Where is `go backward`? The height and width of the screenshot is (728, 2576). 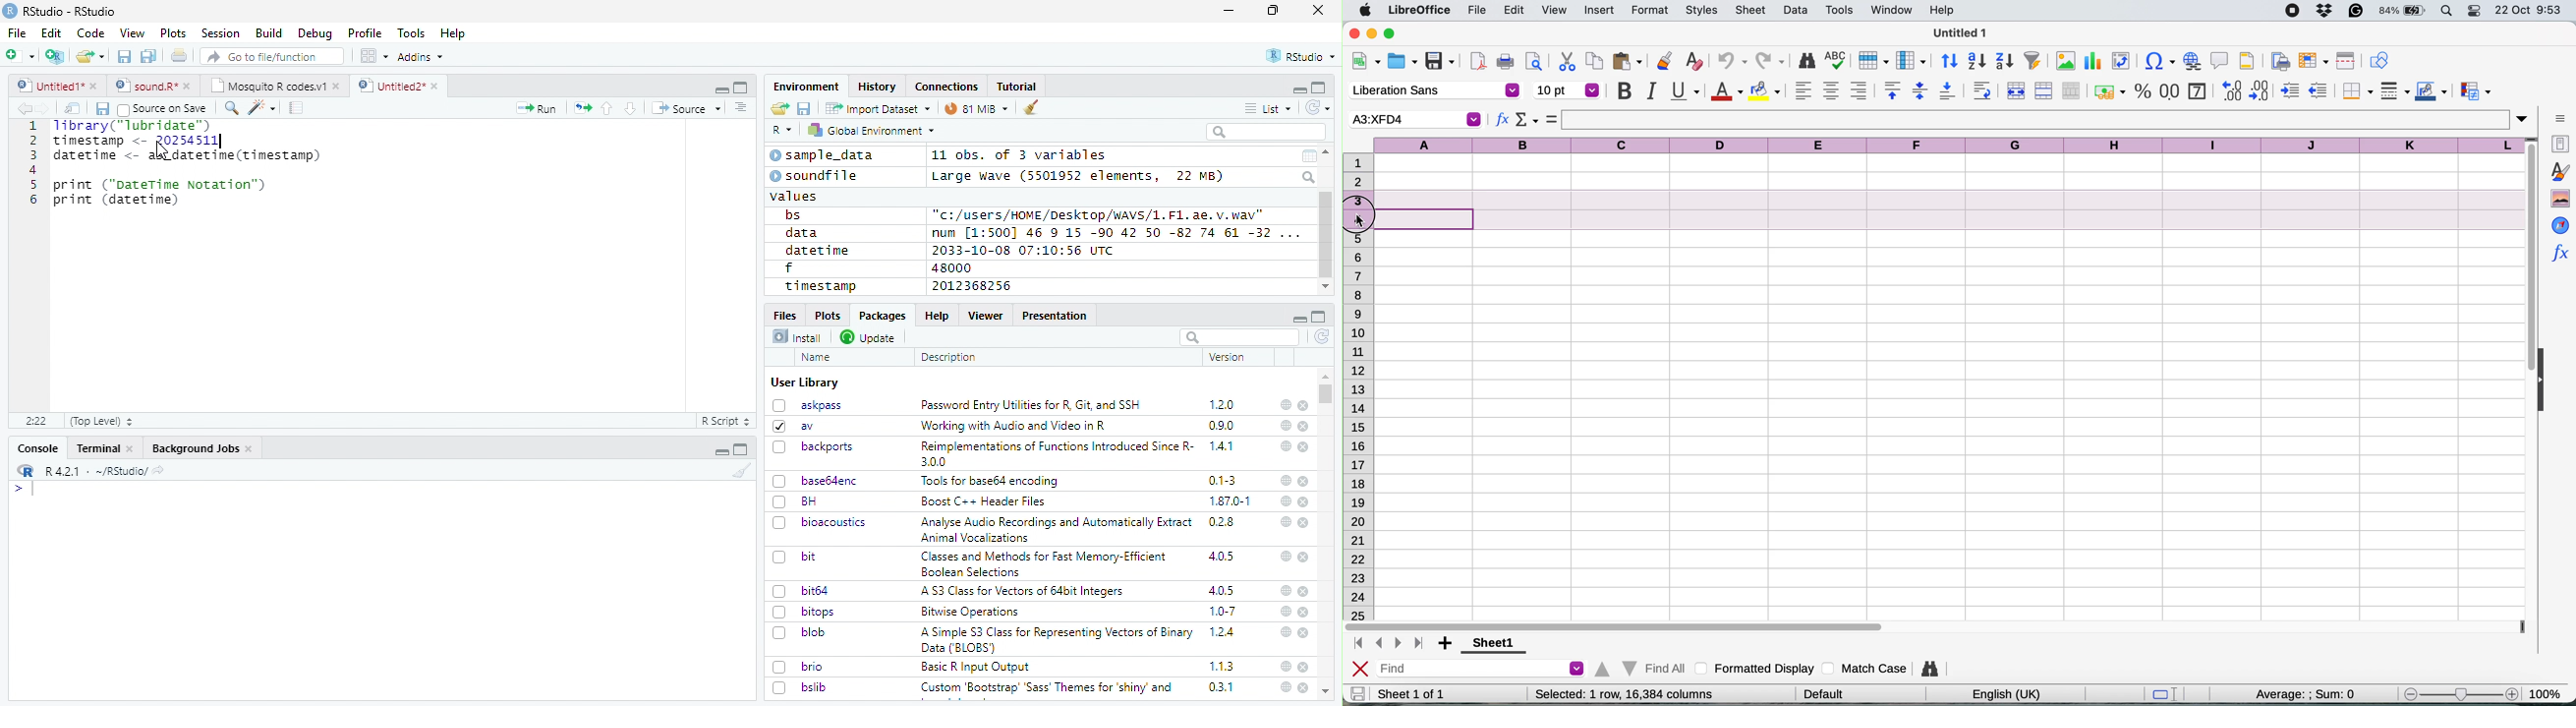 go backward is located at coordinates (25, 107).